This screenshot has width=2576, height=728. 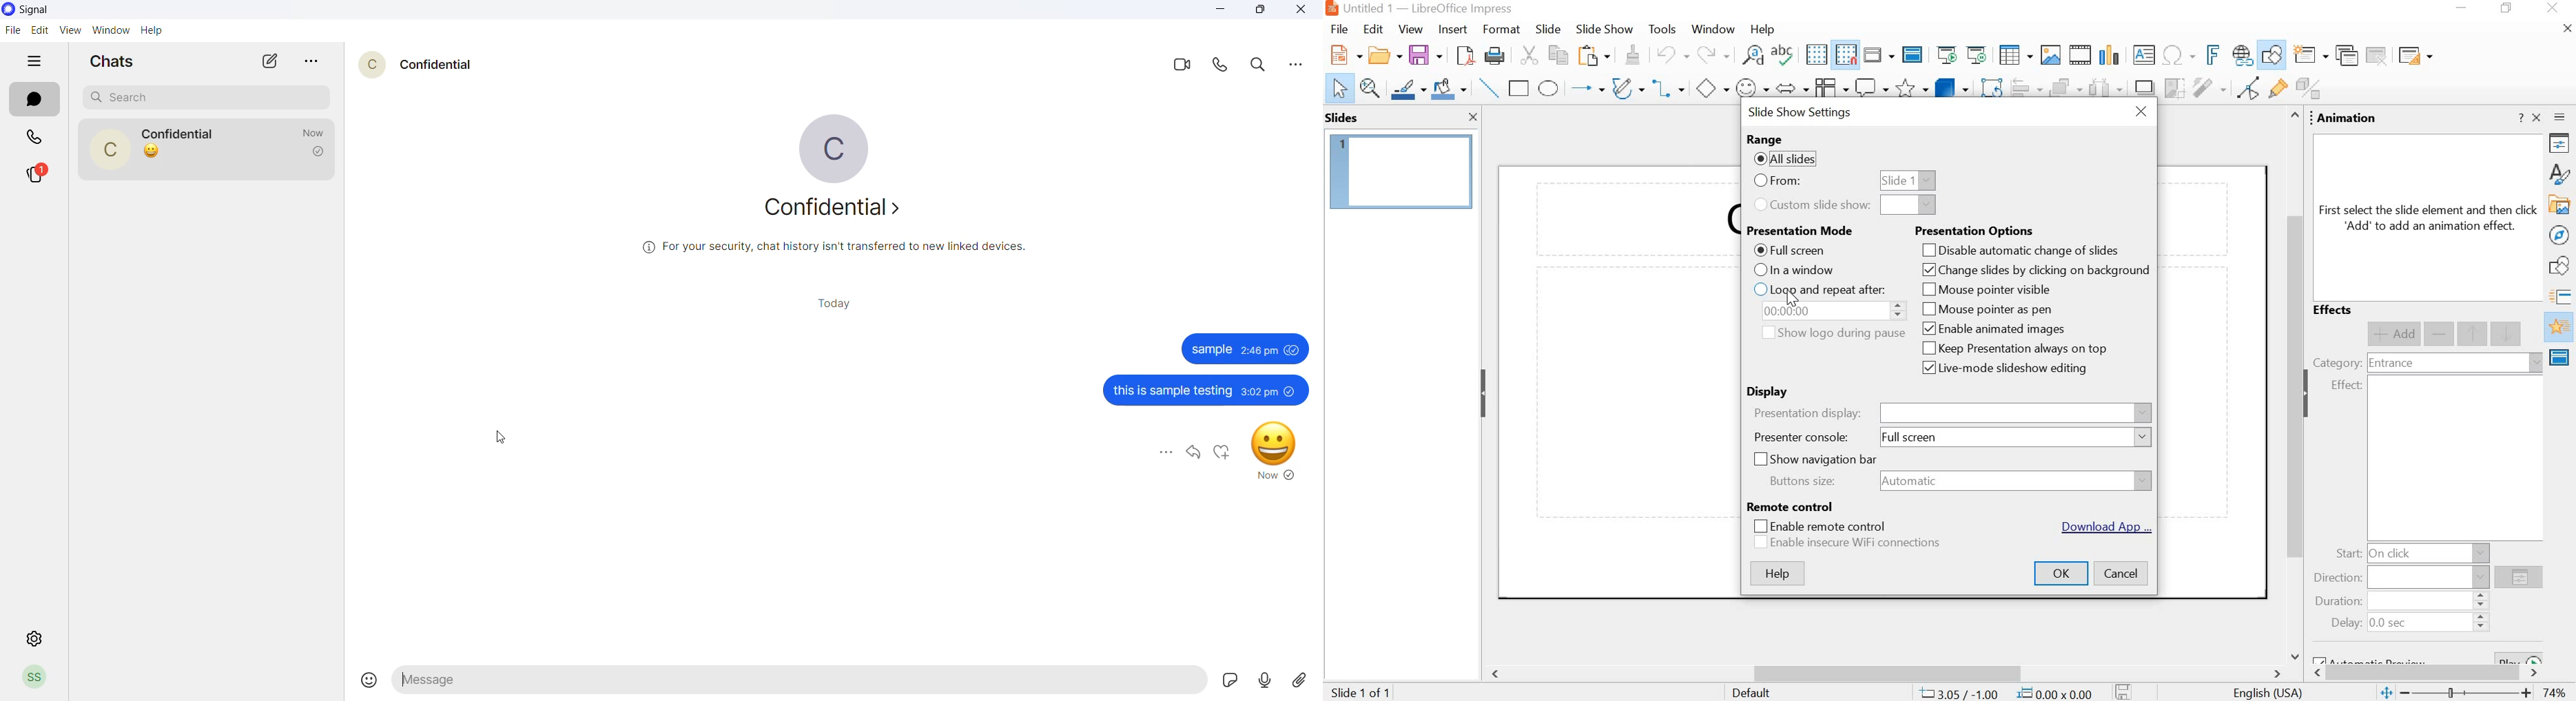 I want to click on show logo during pause, so click(x=1832, y=333).